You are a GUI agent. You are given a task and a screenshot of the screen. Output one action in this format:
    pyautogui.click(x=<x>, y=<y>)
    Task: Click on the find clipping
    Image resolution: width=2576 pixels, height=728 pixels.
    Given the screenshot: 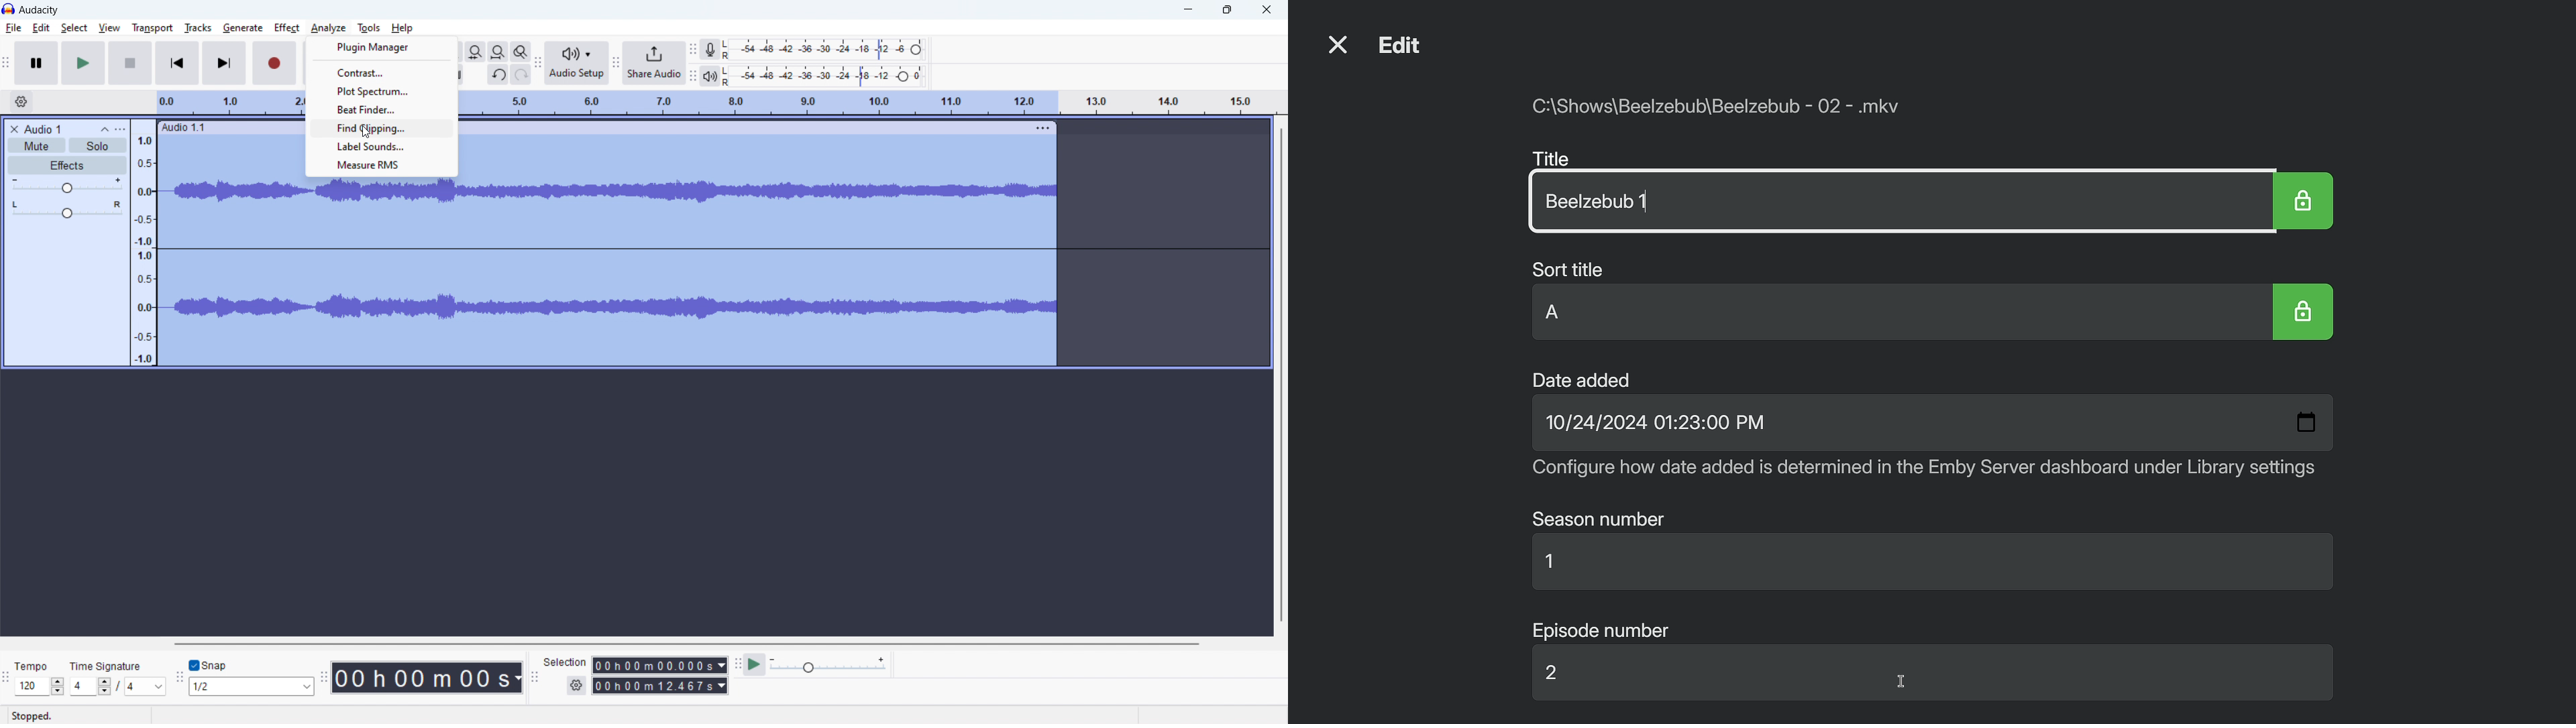 What is the action you would take?
    pyautogui.click(x=384, y=129)
    